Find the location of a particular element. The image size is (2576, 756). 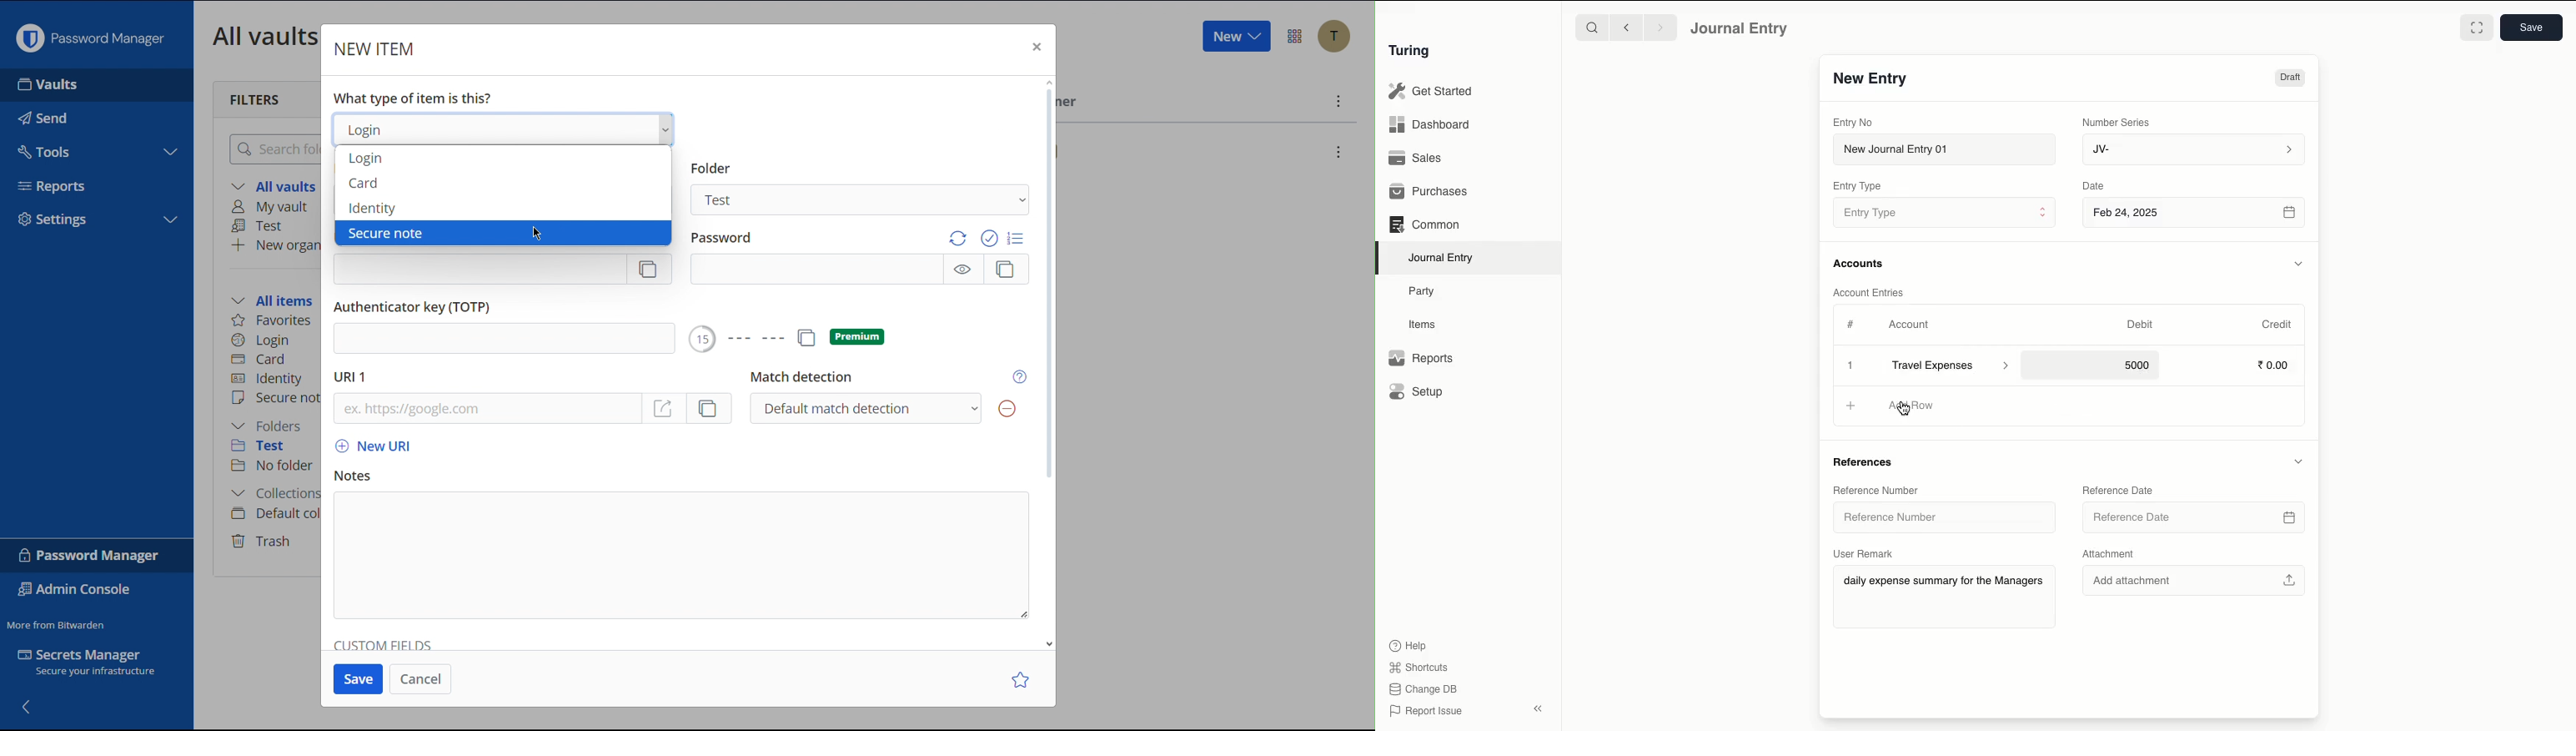

User Remark is located at coordinates (1865, 553).